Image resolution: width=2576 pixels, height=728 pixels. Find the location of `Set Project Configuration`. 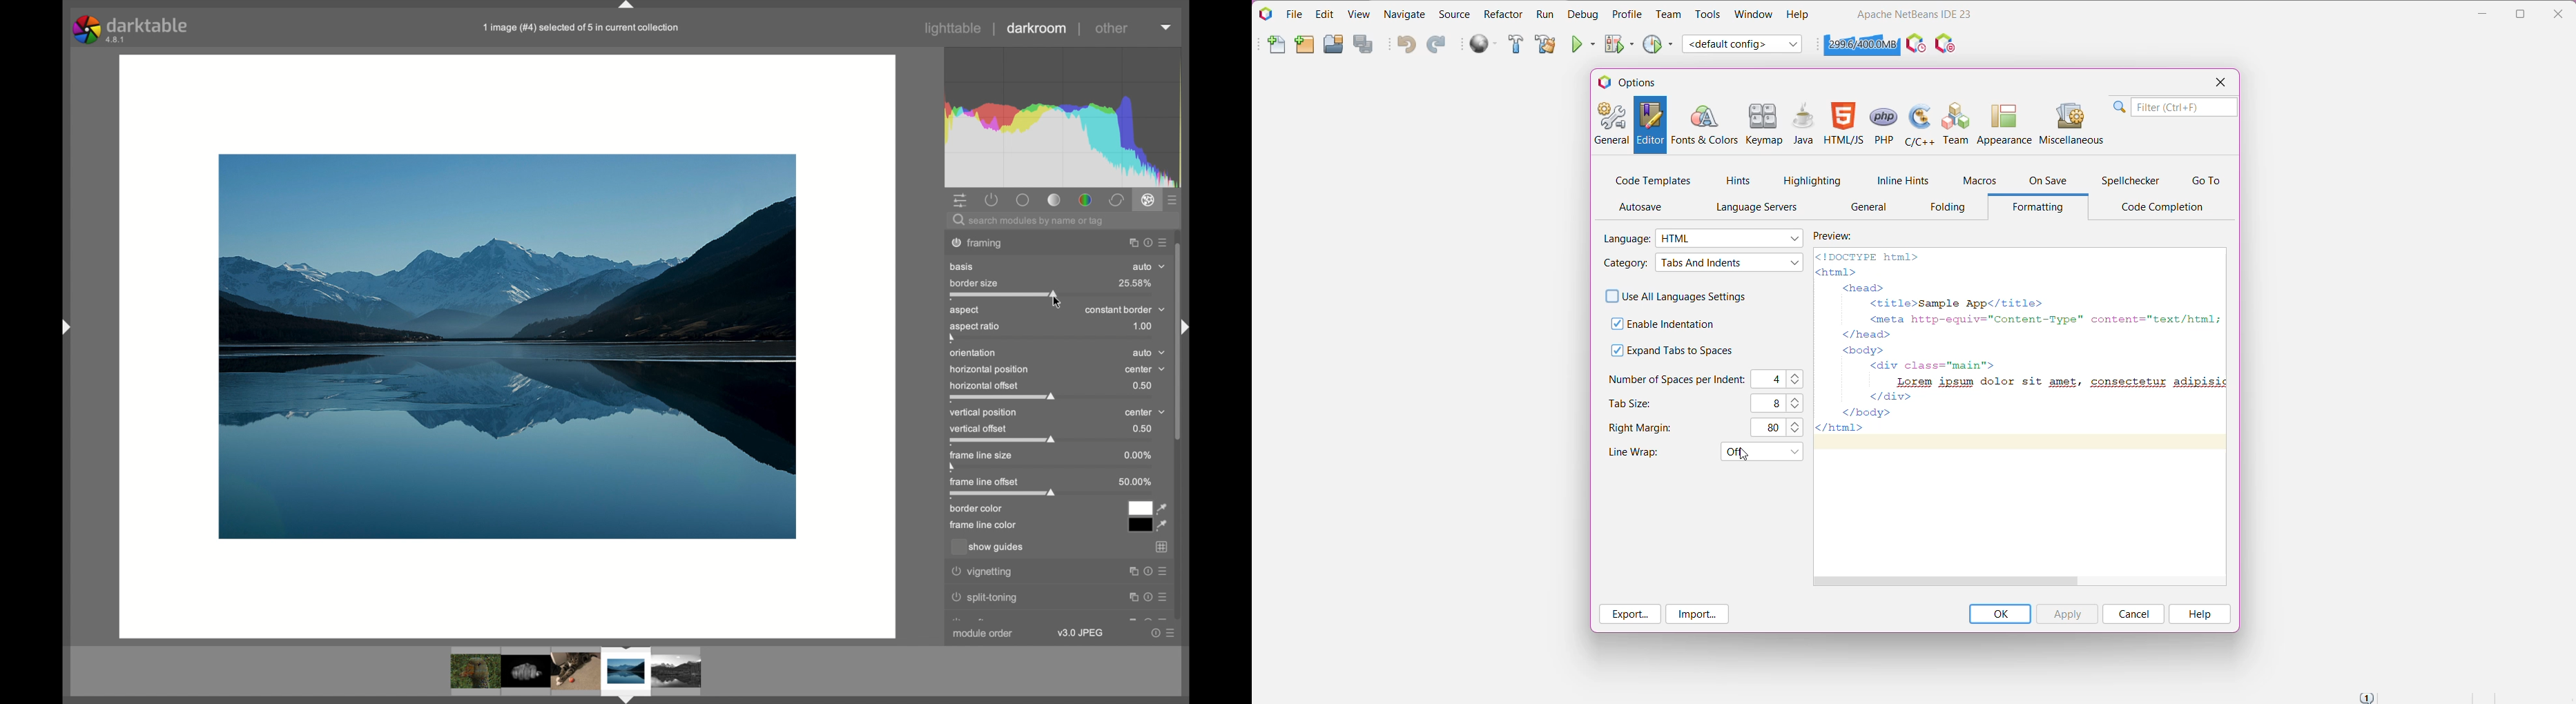

Set Project Configuration is located at coordinates (1743, 44).